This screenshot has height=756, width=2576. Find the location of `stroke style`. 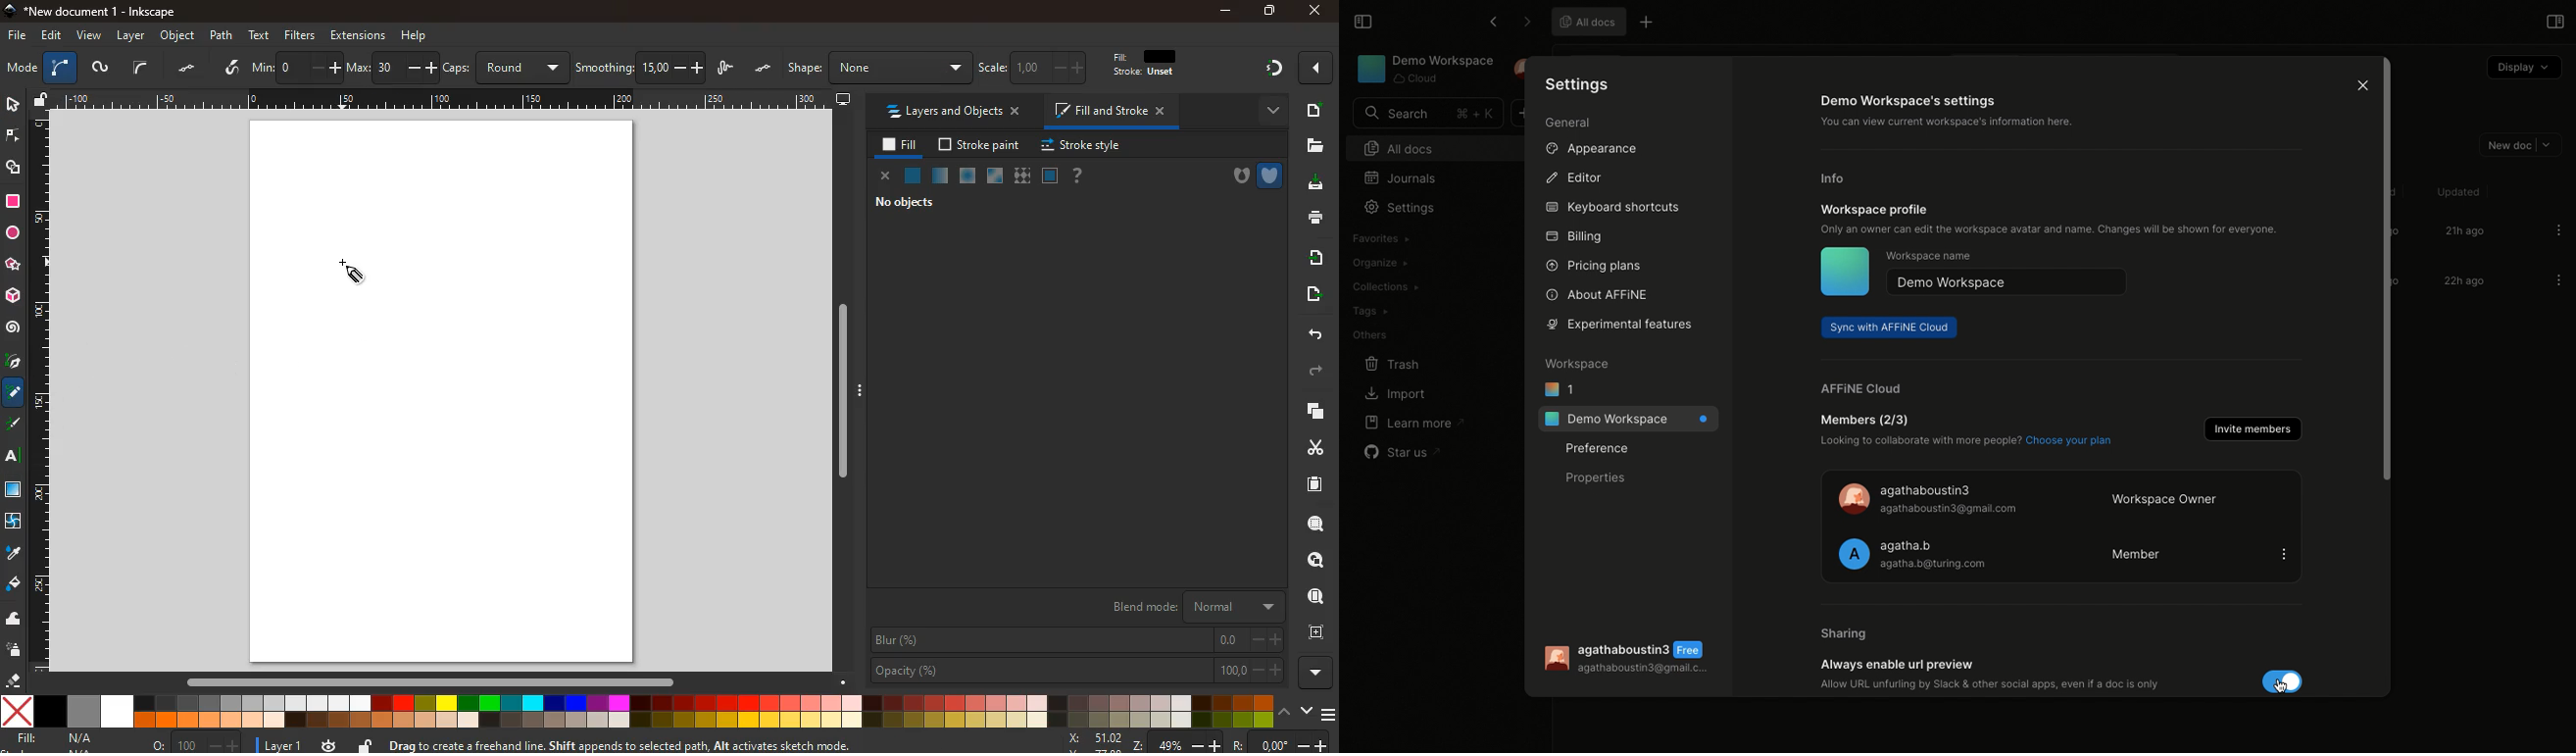

stroke style is located at coordinates (1084, 146).